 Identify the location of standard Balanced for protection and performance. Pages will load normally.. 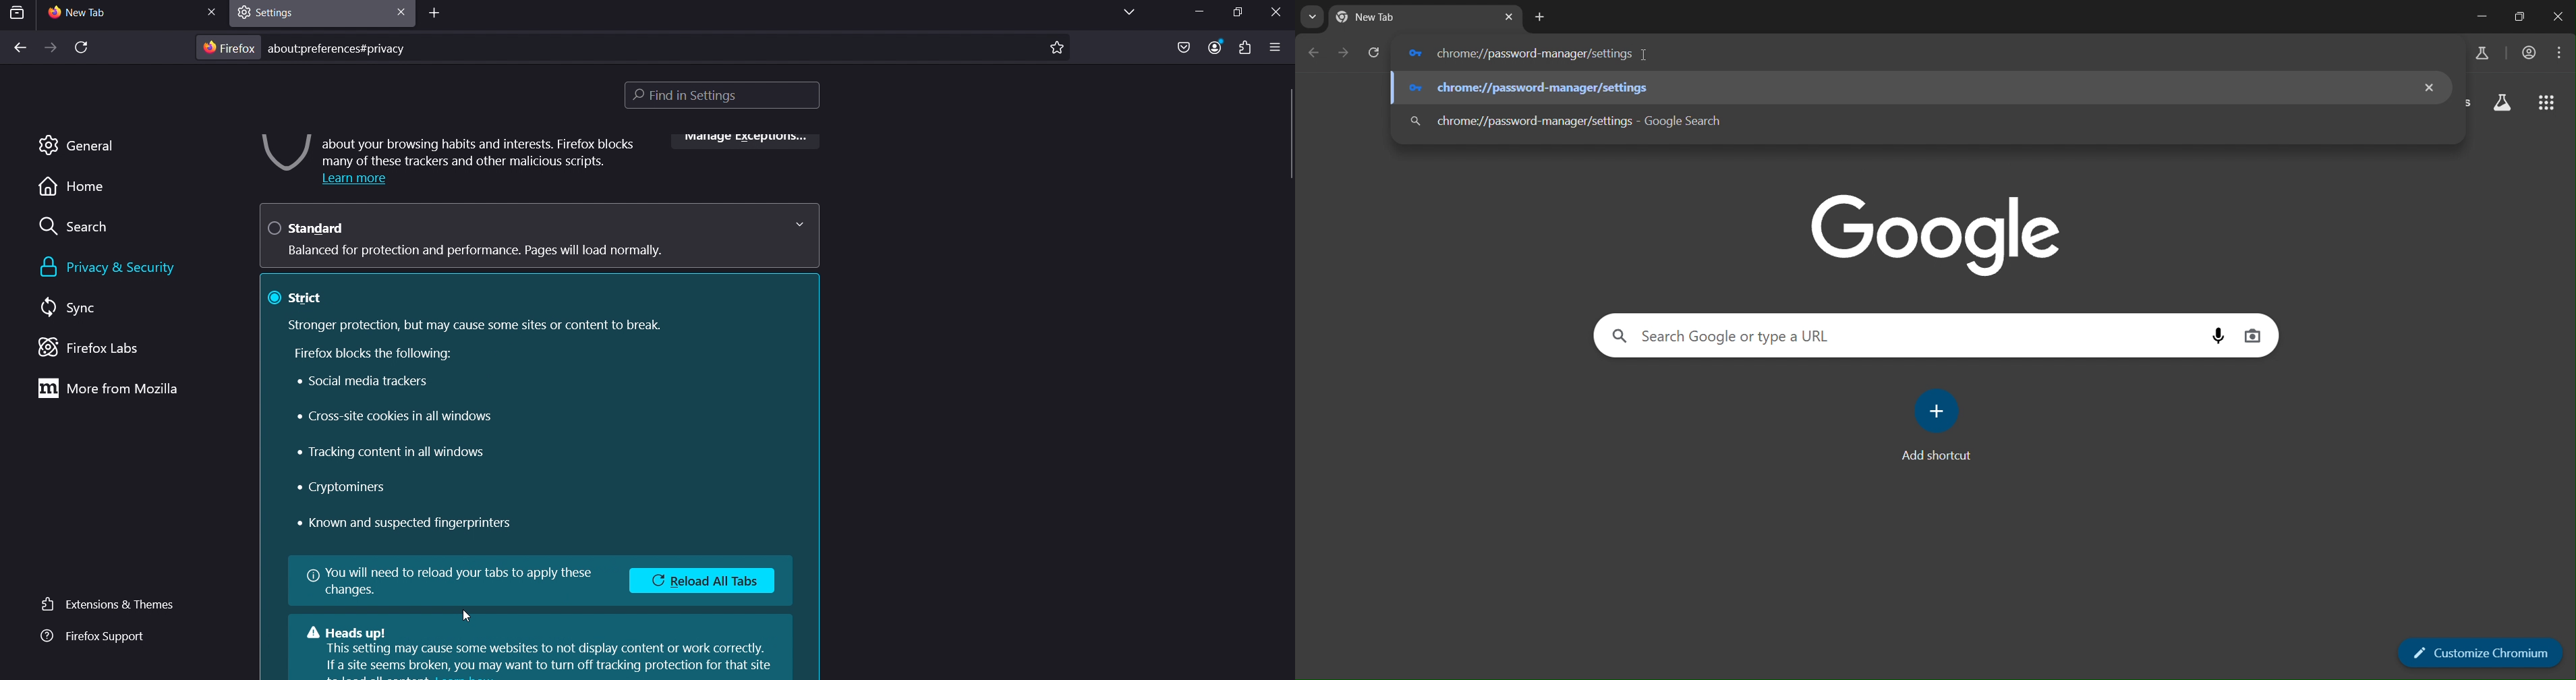
(542, 236).